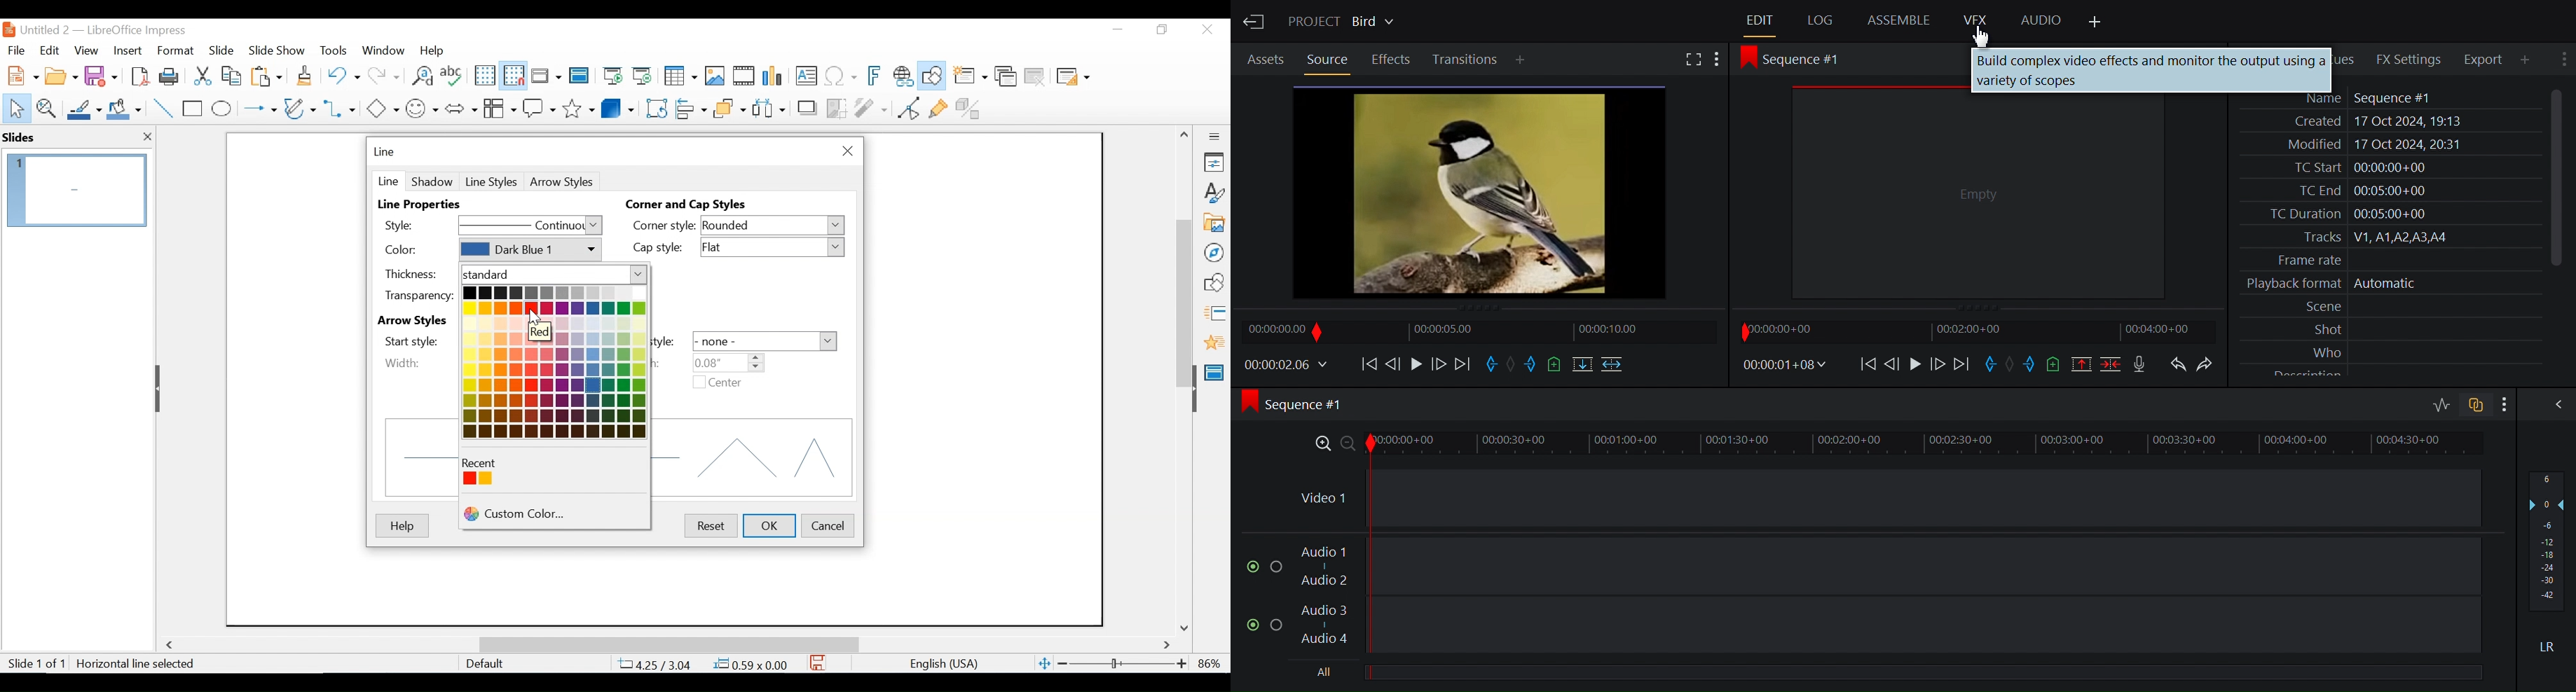  Describe the element at coordinates (618, 107) in the screenshot. I see `3D Objects` at that location.